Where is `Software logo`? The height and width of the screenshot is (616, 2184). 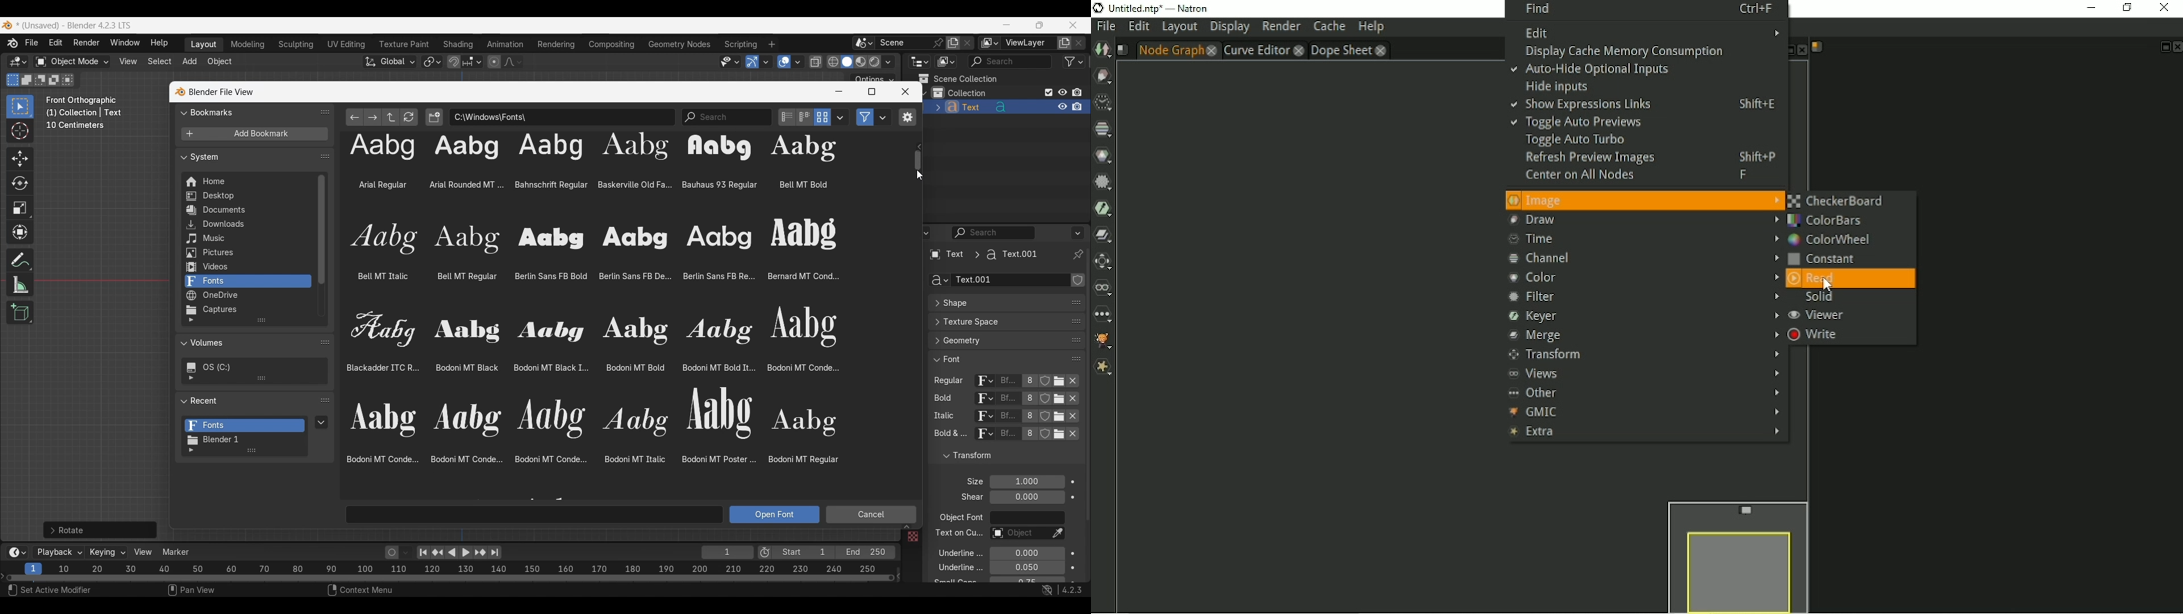 Software logo is located at coordinates (7, 25).